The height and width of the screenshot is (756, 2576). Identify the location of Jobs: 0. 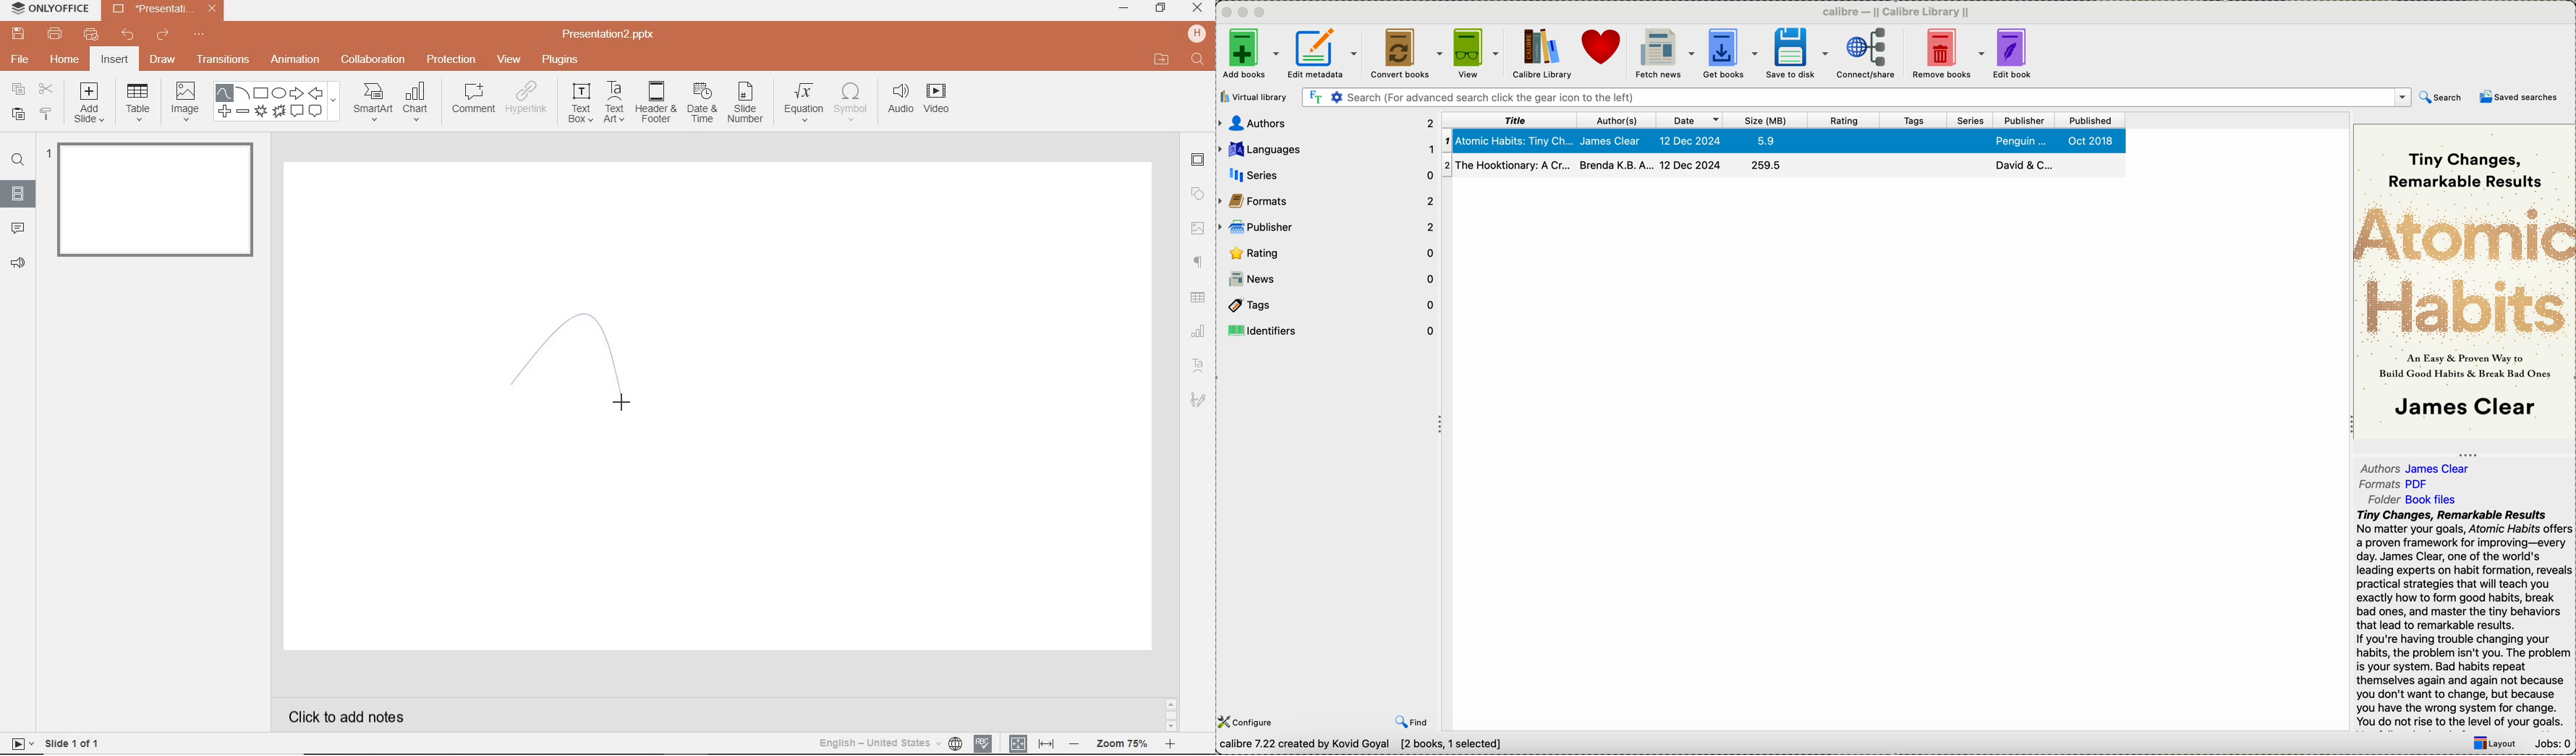
(2552, 742).